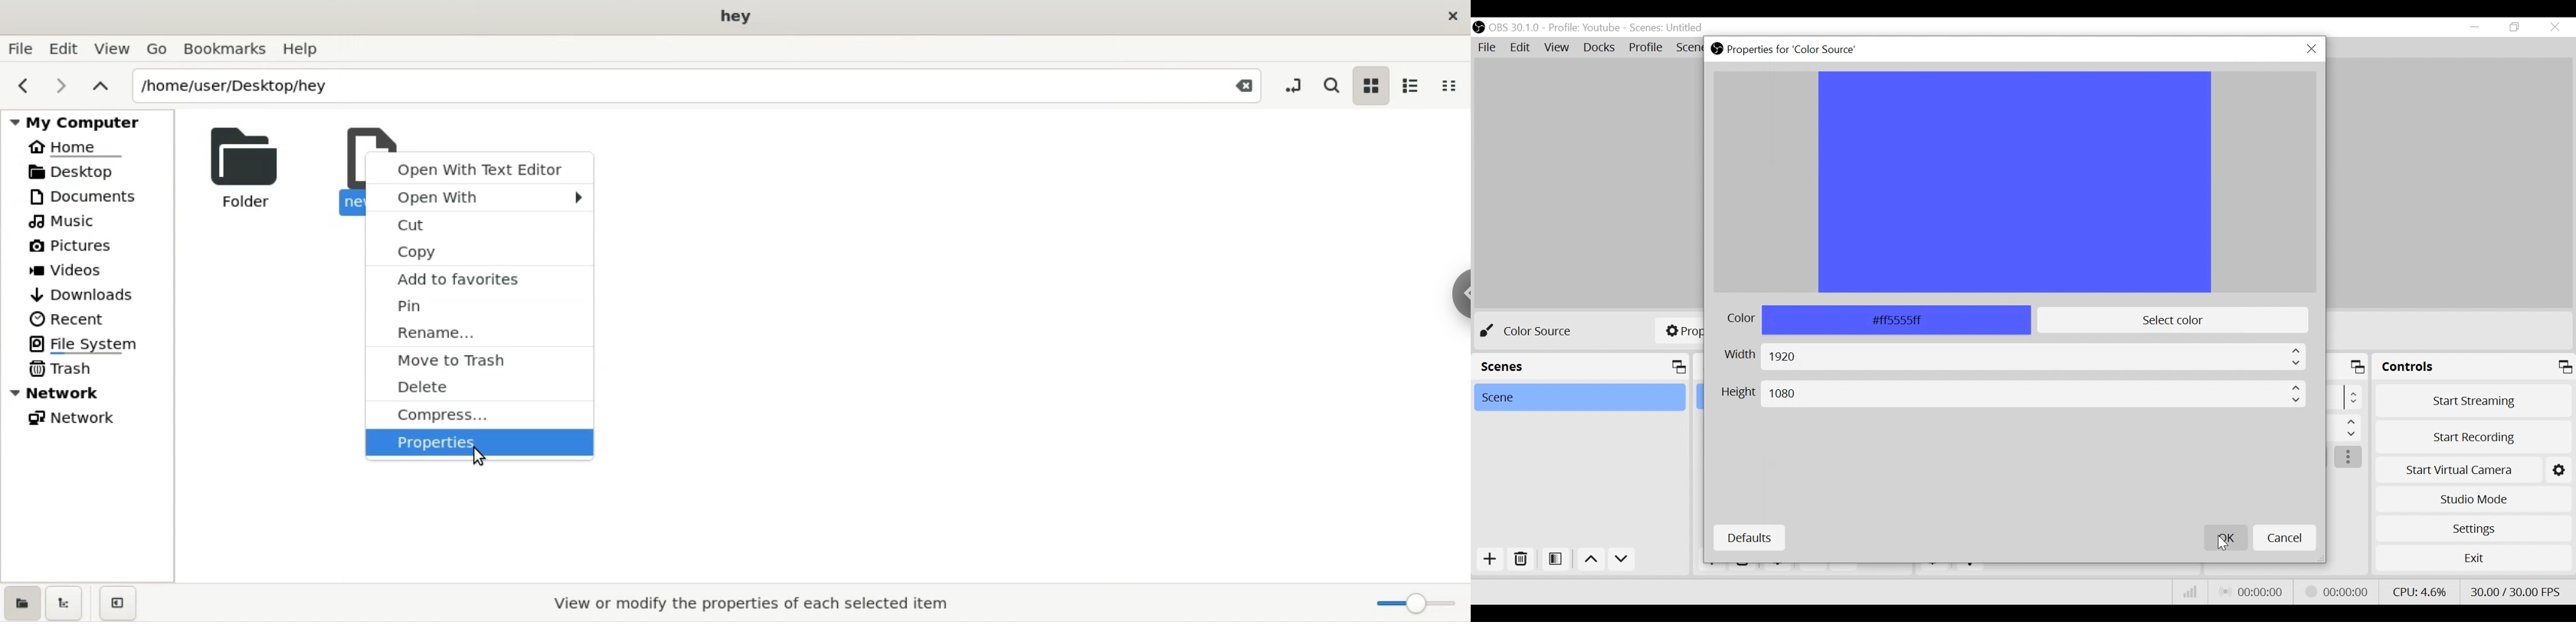 The image size is (2576, 644). What do you see at coordinates (1478, 28) in the screenshot?
I see `OBS Desktop Icon` at bounding box center [1478, 28].